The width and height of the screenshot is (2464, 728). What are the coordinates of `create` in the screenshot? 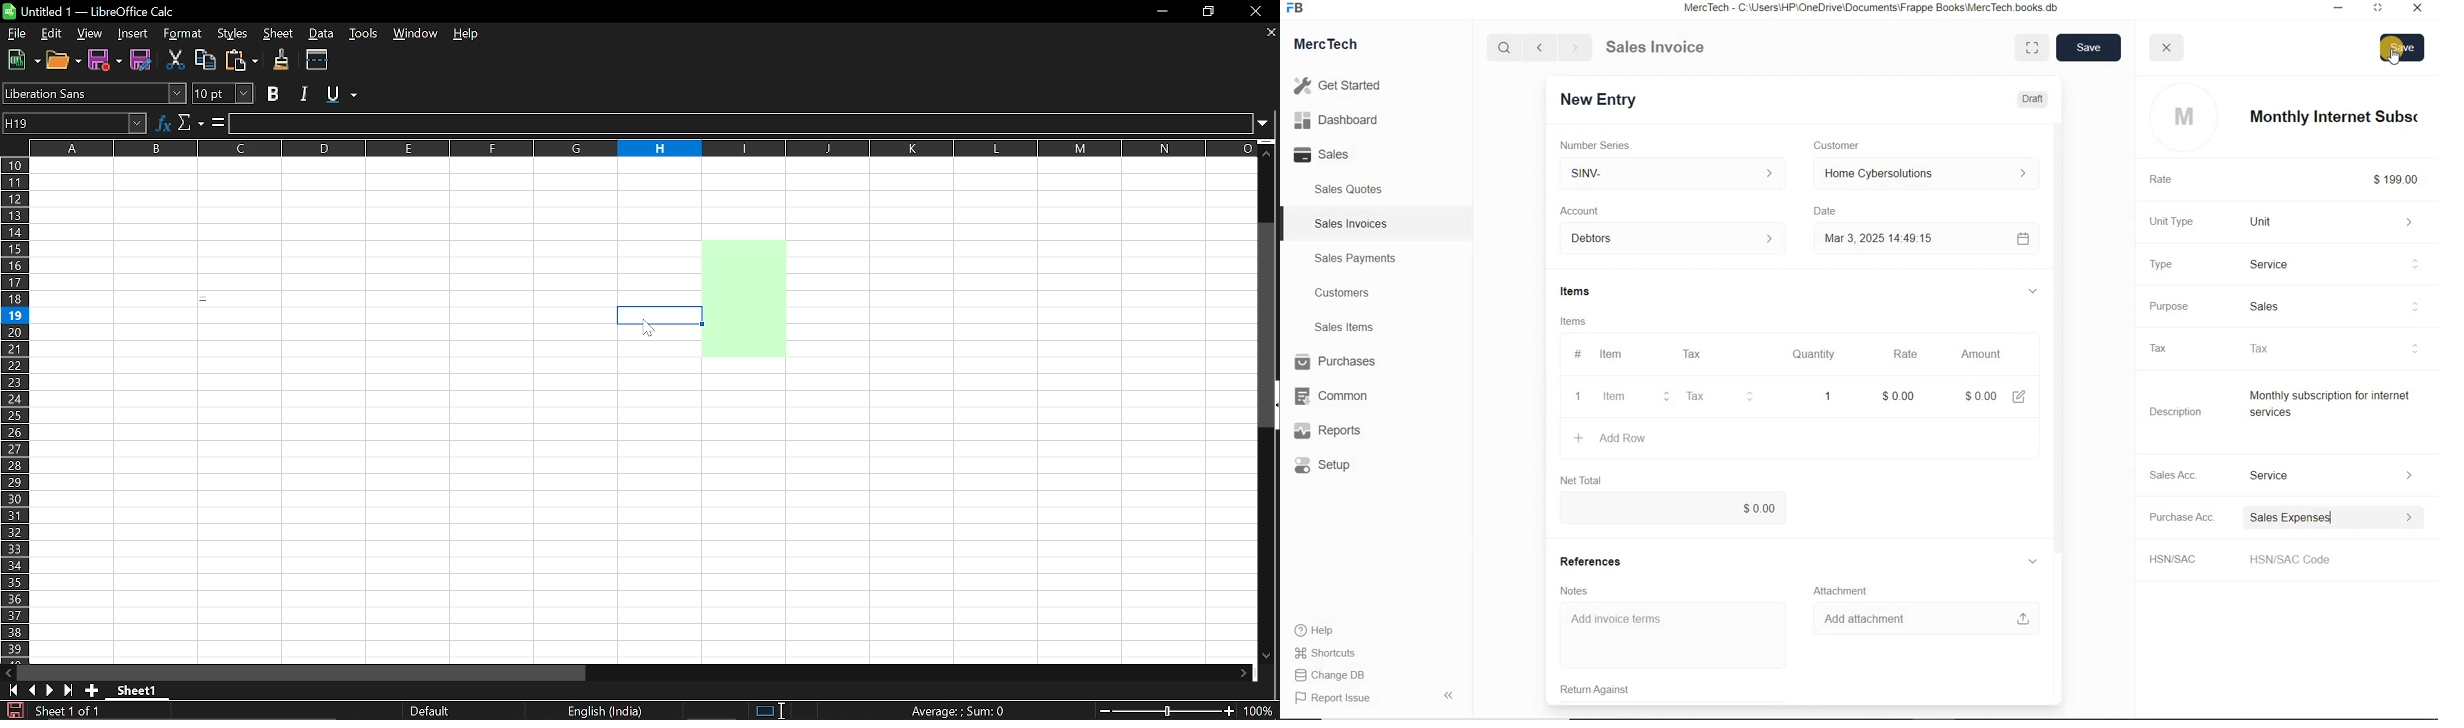 It's located at (1573, 438).